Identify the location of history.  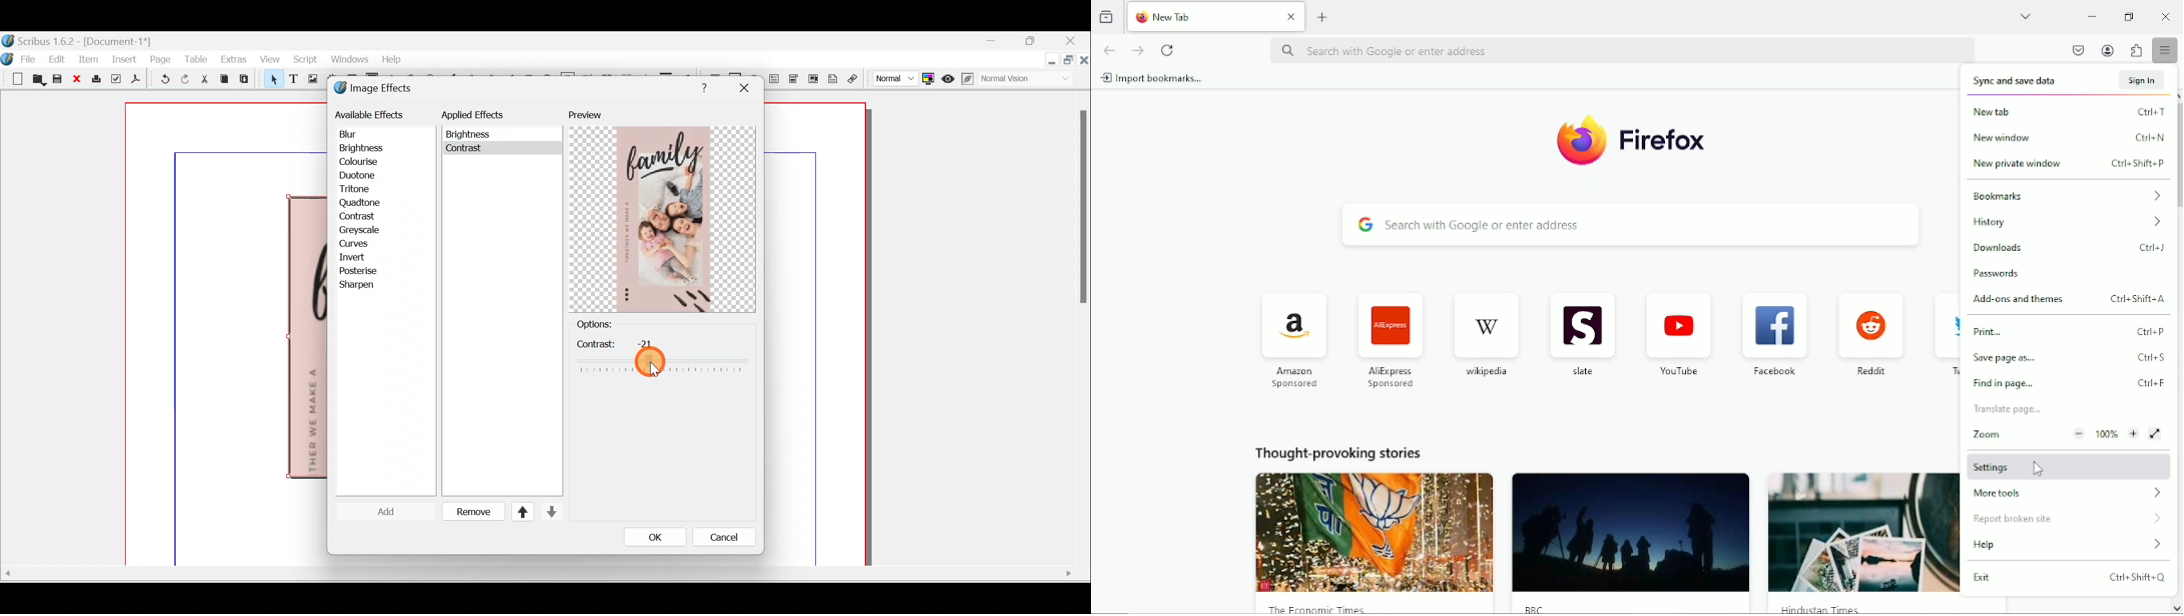
(2070, 222).